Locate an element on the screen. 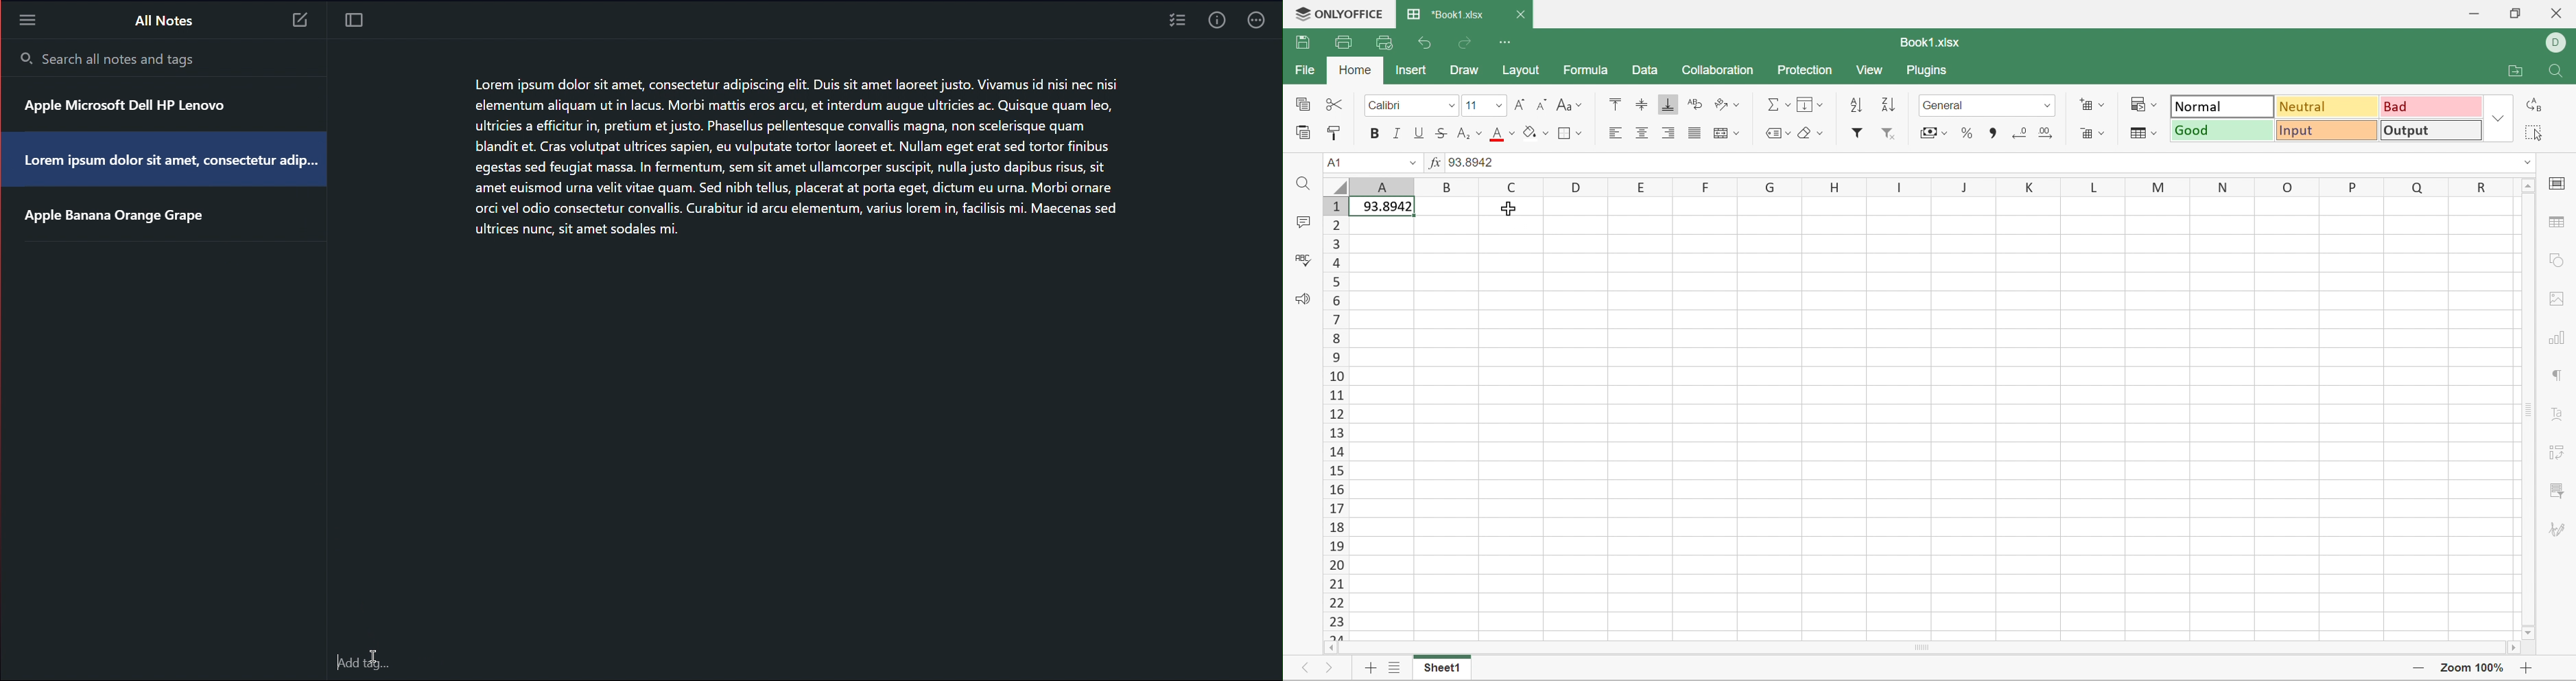 This screenshot has height=700, width=2576. Cursor is located at coordinates (1503, 207).